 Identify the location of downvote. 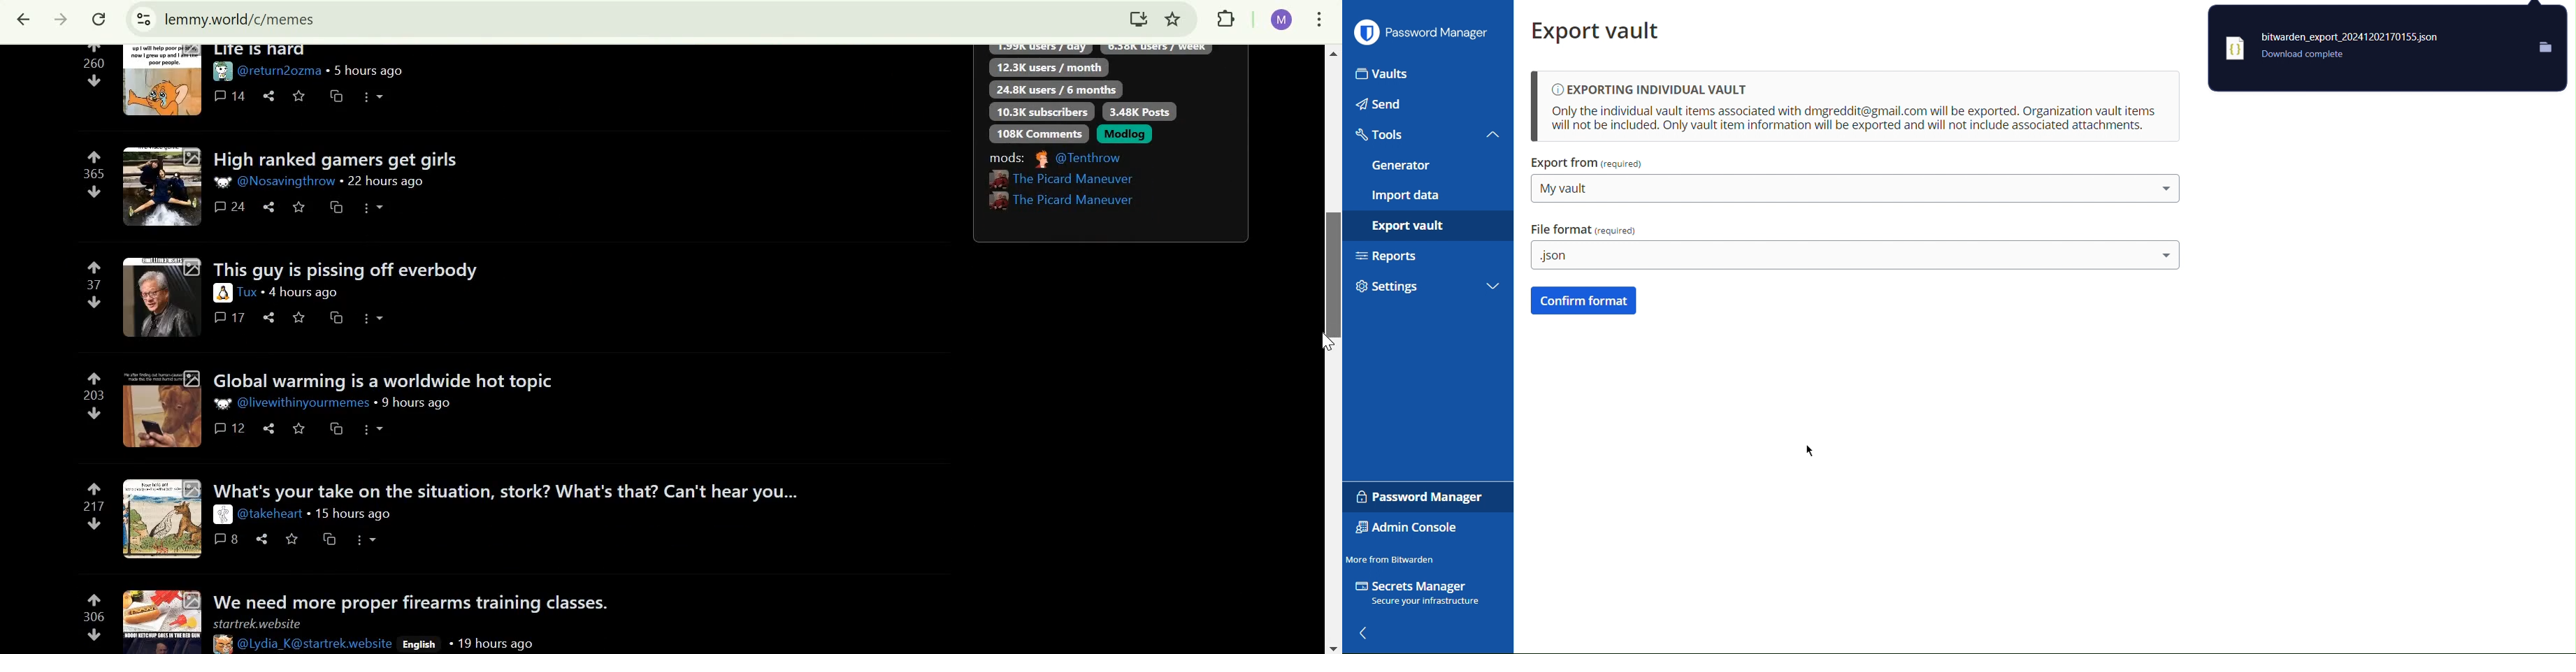
(94, 525).